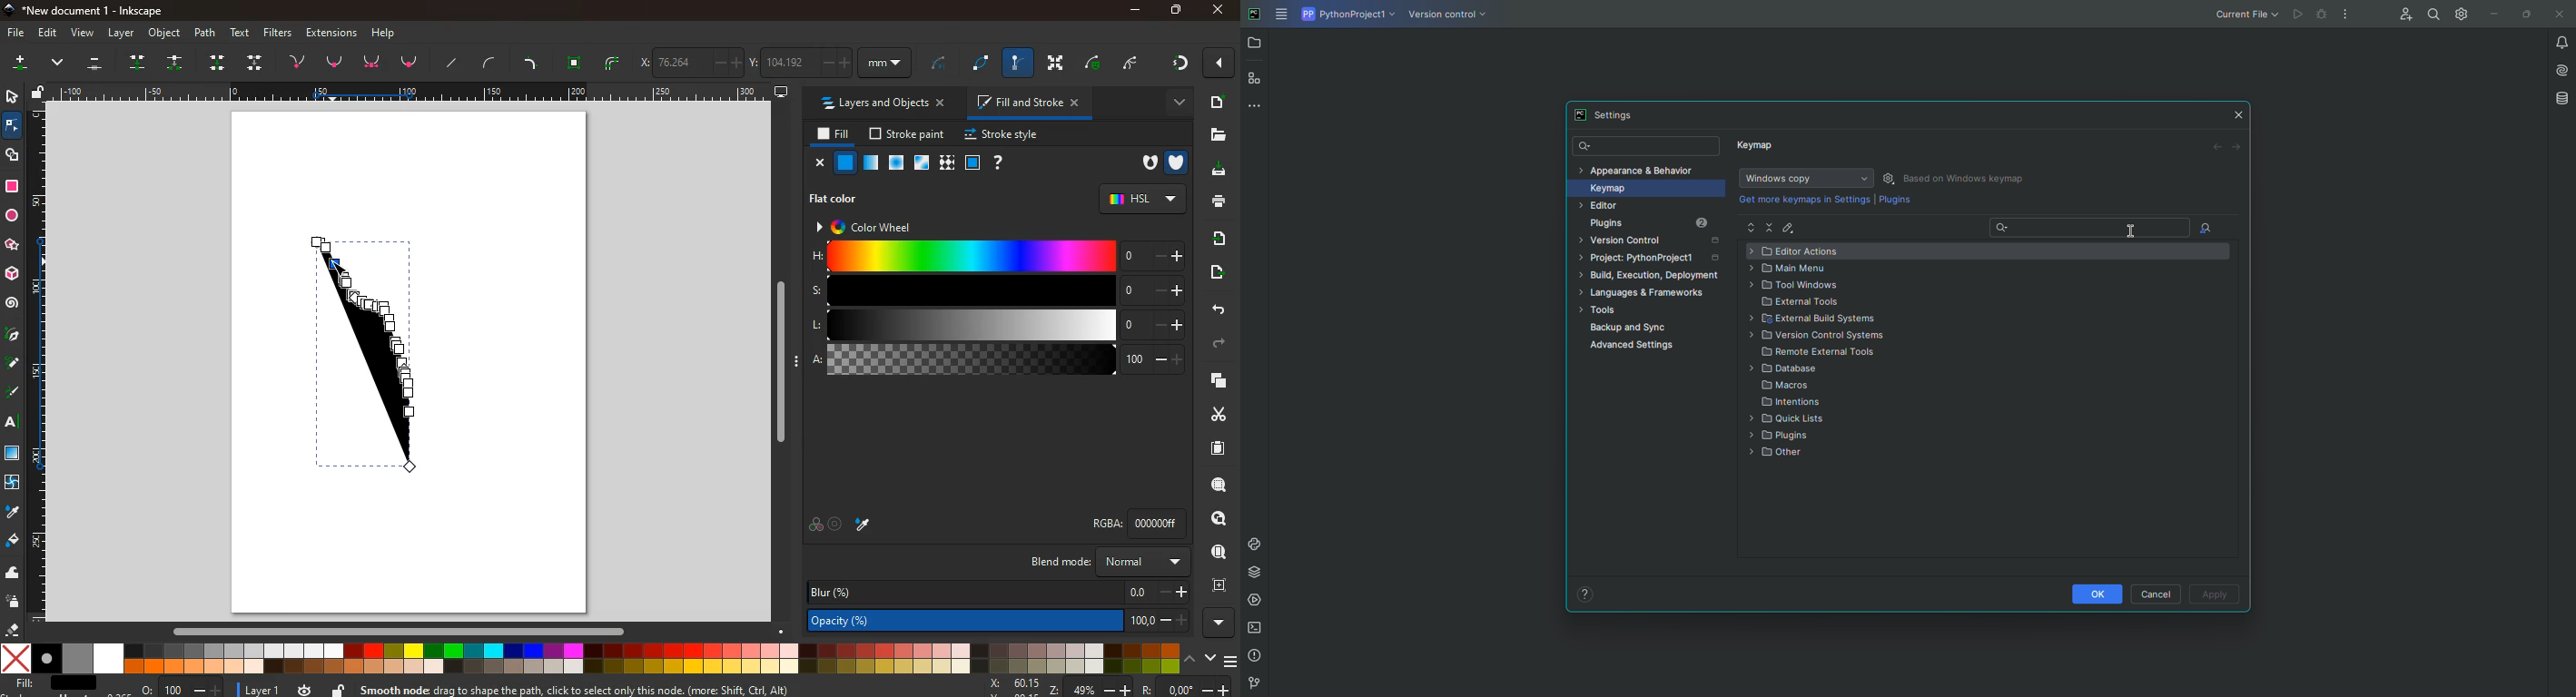 The height and width of the screenshot is (700, 2576). I want to click on file, so click(15, 34).